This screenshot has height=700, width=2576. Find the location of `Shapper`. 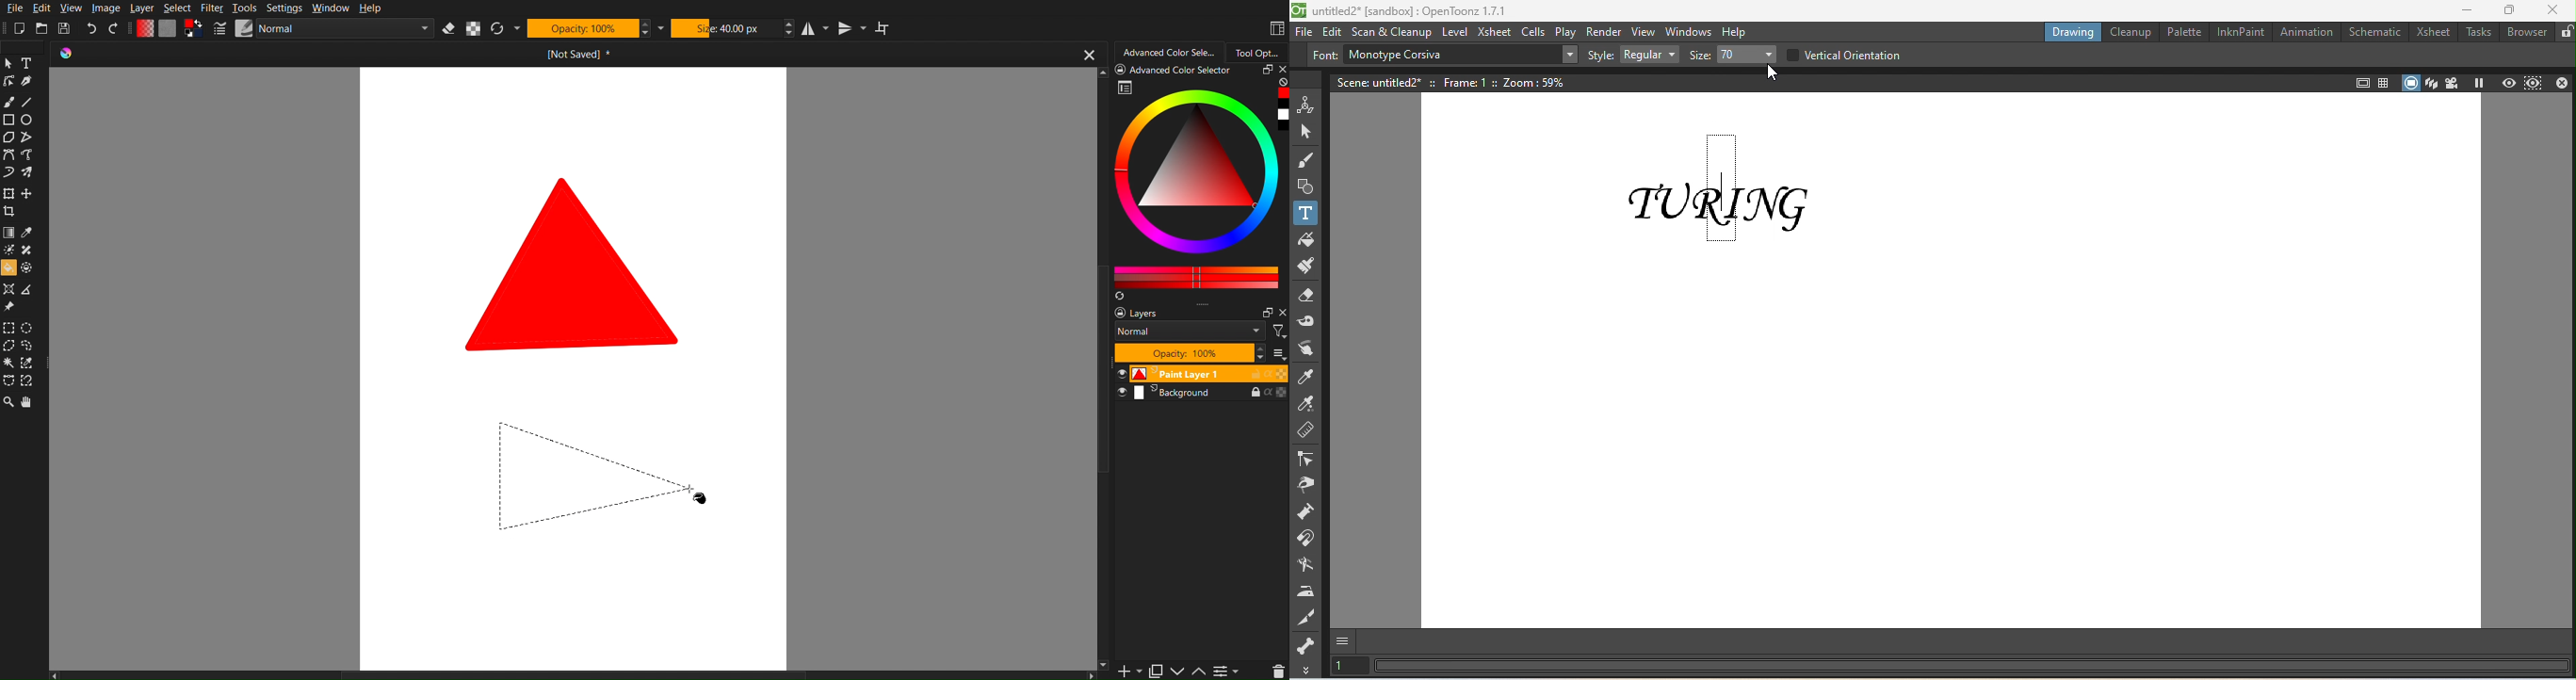

Shapper is located at coordinates (8, 290).